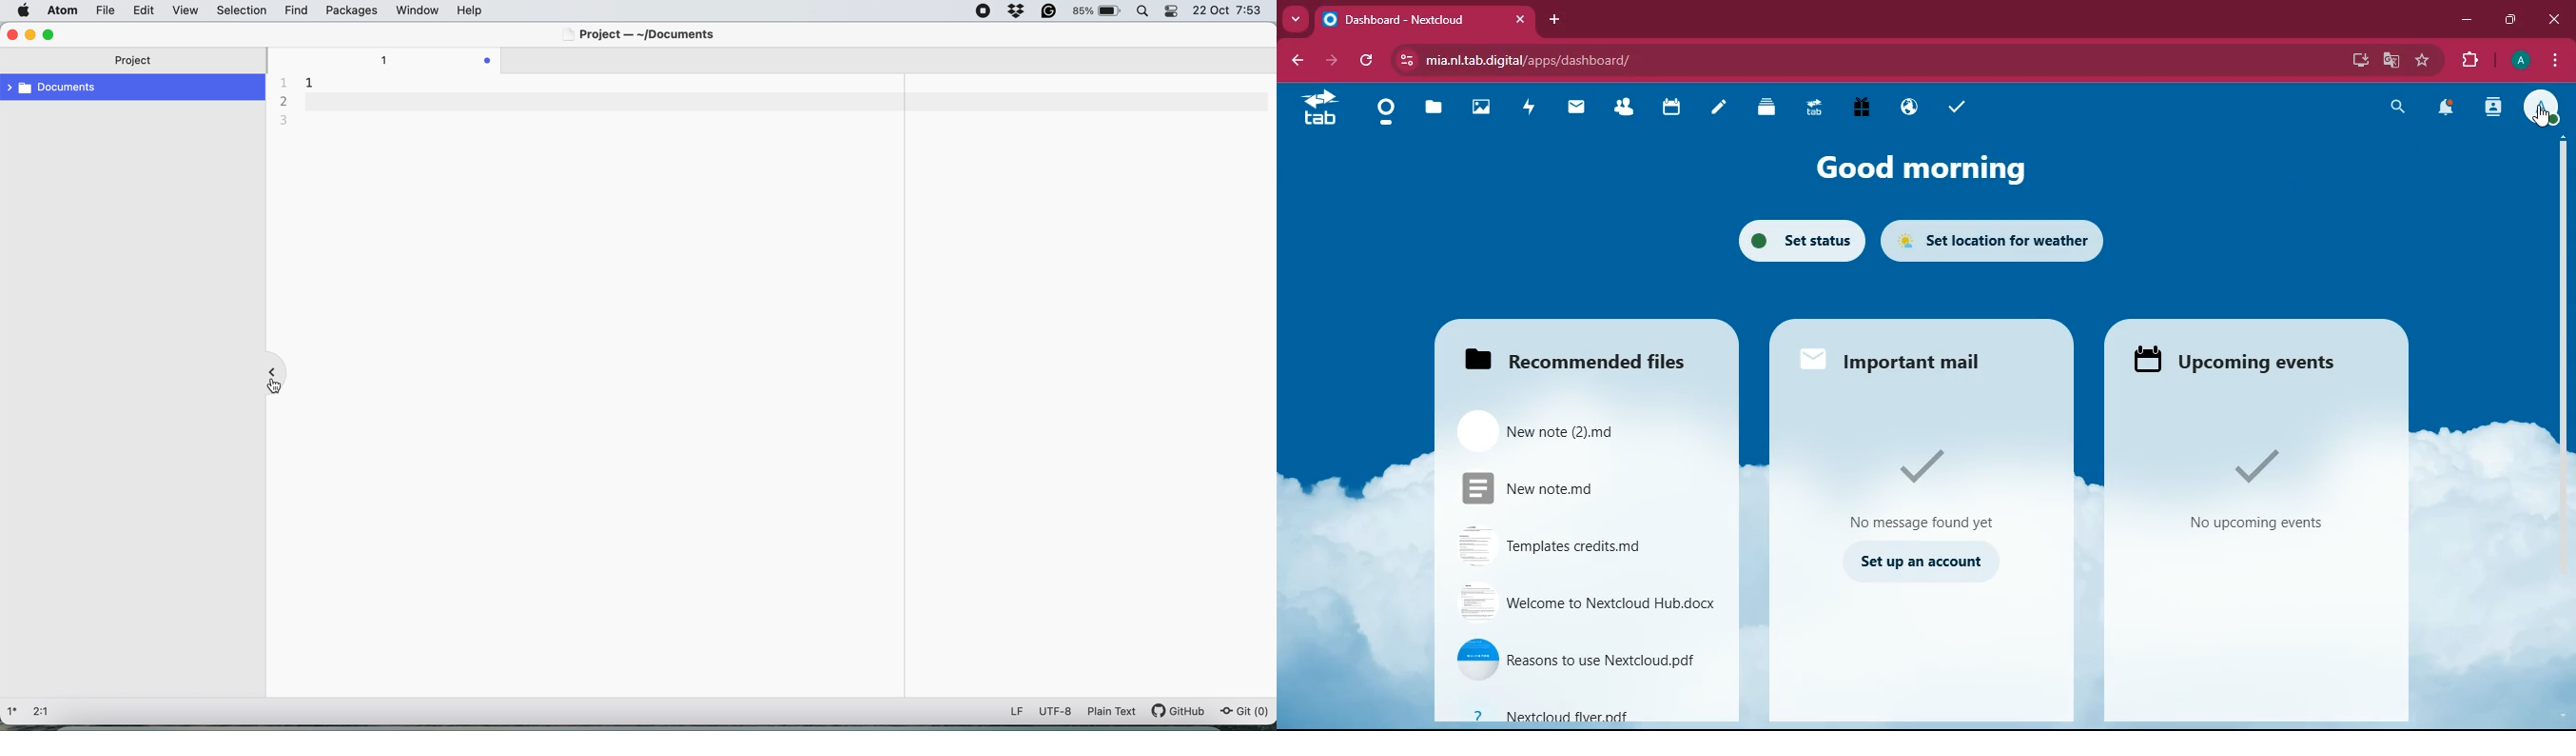  Describe the element at coordinates (1579, 354) in the screenshot. I see `files` at that location.